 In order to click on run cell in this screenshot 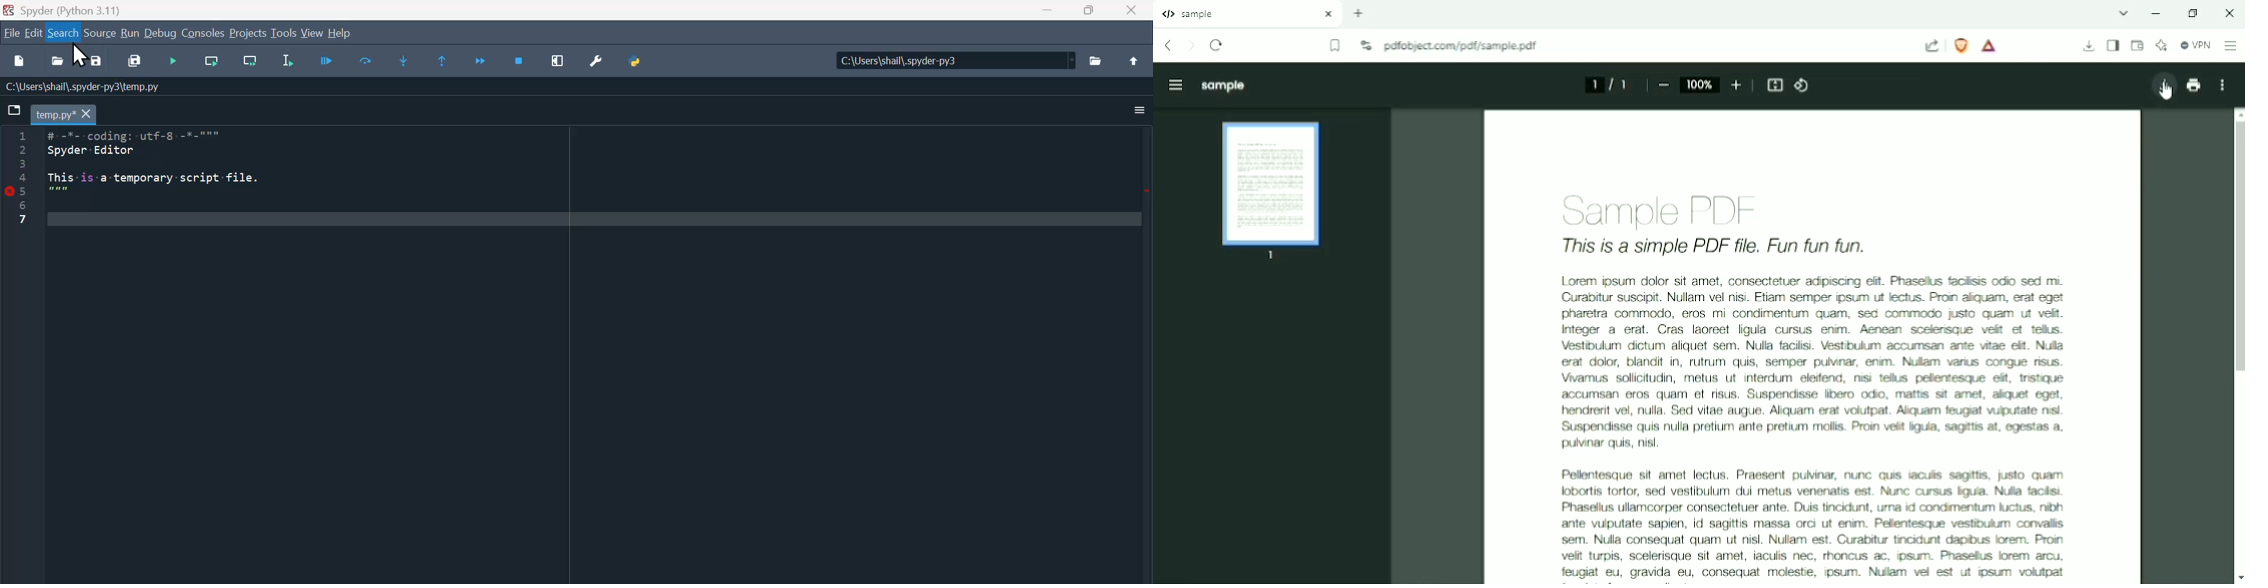, I will do `click(365, 63)`.